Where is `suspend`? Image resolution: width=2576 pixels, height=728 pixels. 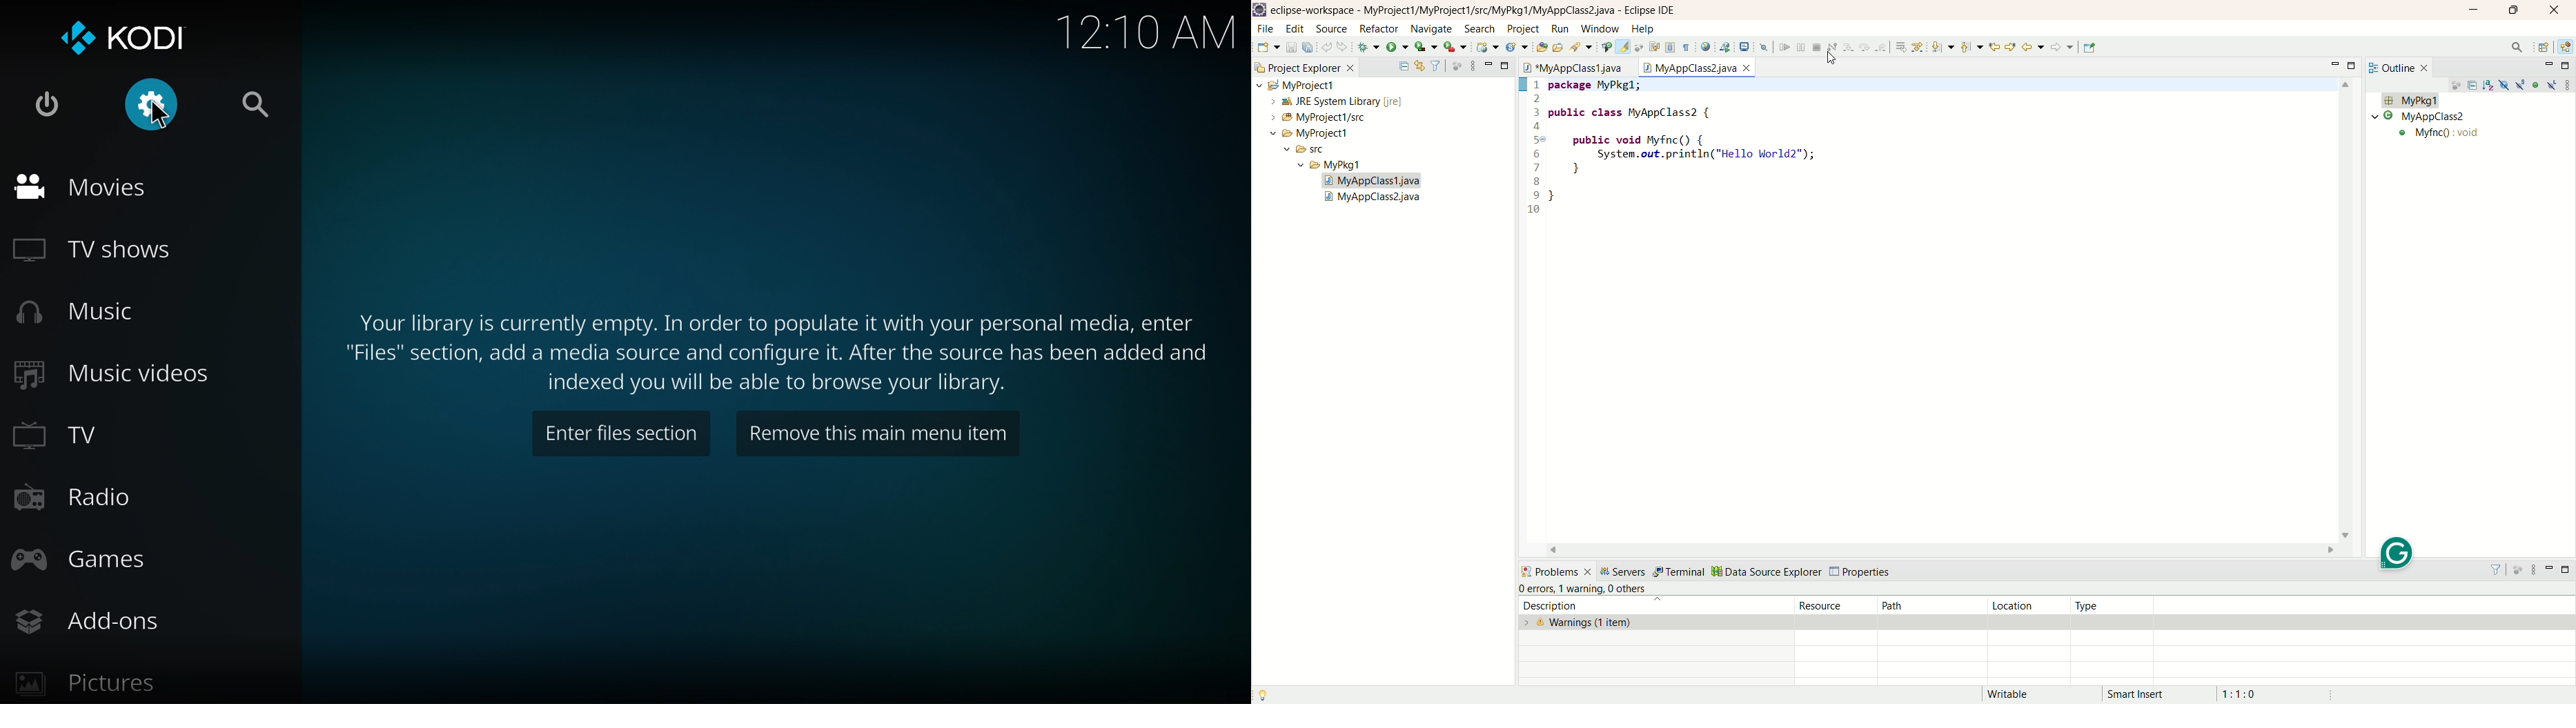
suspend is located at coordinates (1800, 49).